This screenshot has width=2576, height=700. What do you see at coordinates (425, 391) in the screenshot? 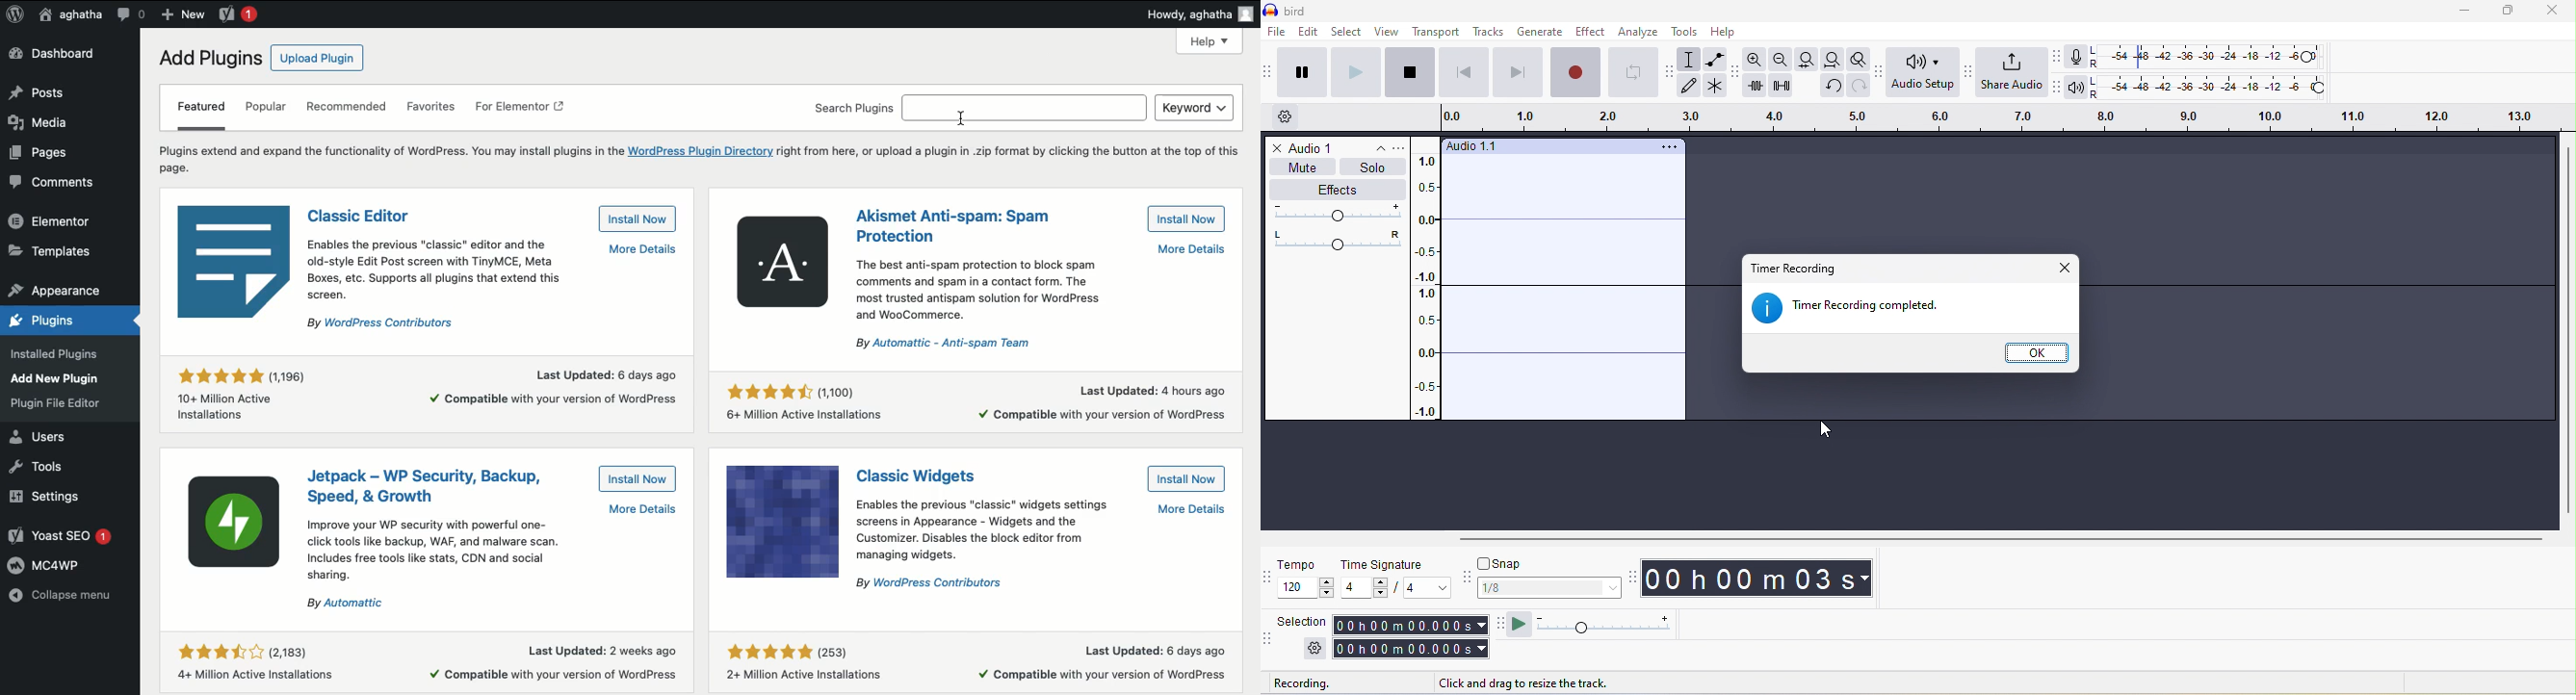
I see `ede de i (1,196) Last Updated: 6 days ago10+ Million Active + Compatible with your version of WordPress Installations.` at bounding box center [425, 391].